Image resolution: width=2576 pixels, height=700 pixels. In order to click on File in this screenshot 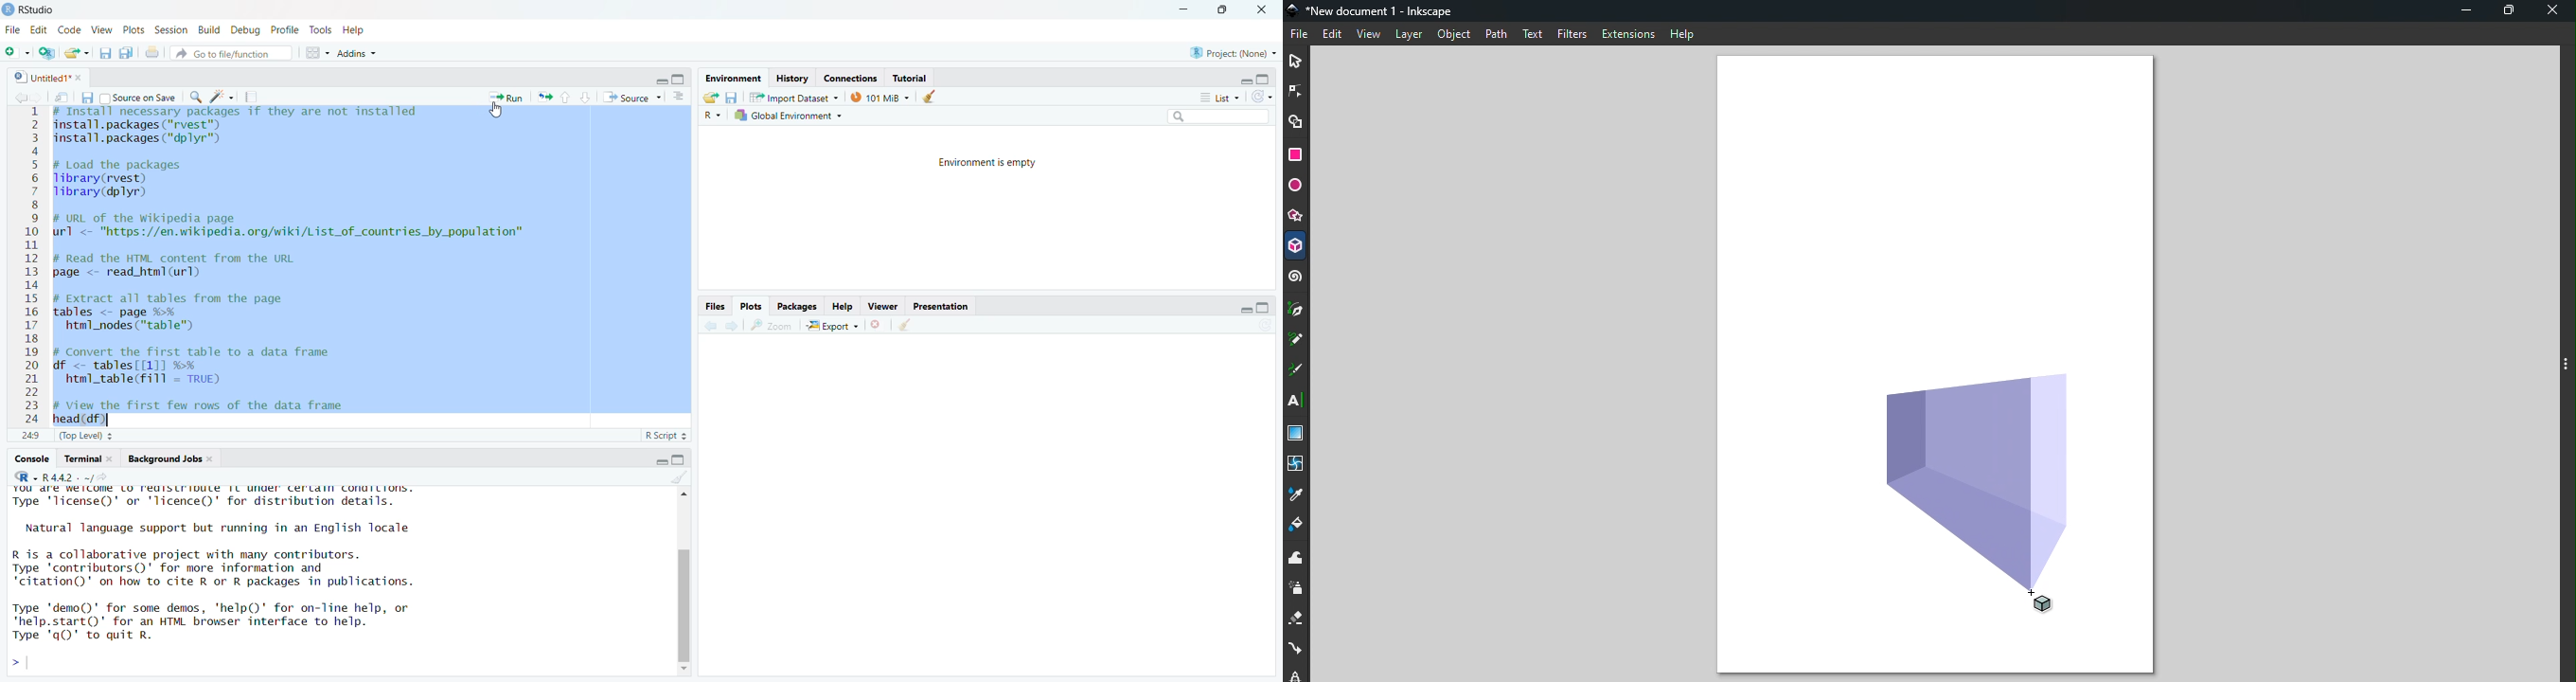, I will do `click(1300, 35)`.